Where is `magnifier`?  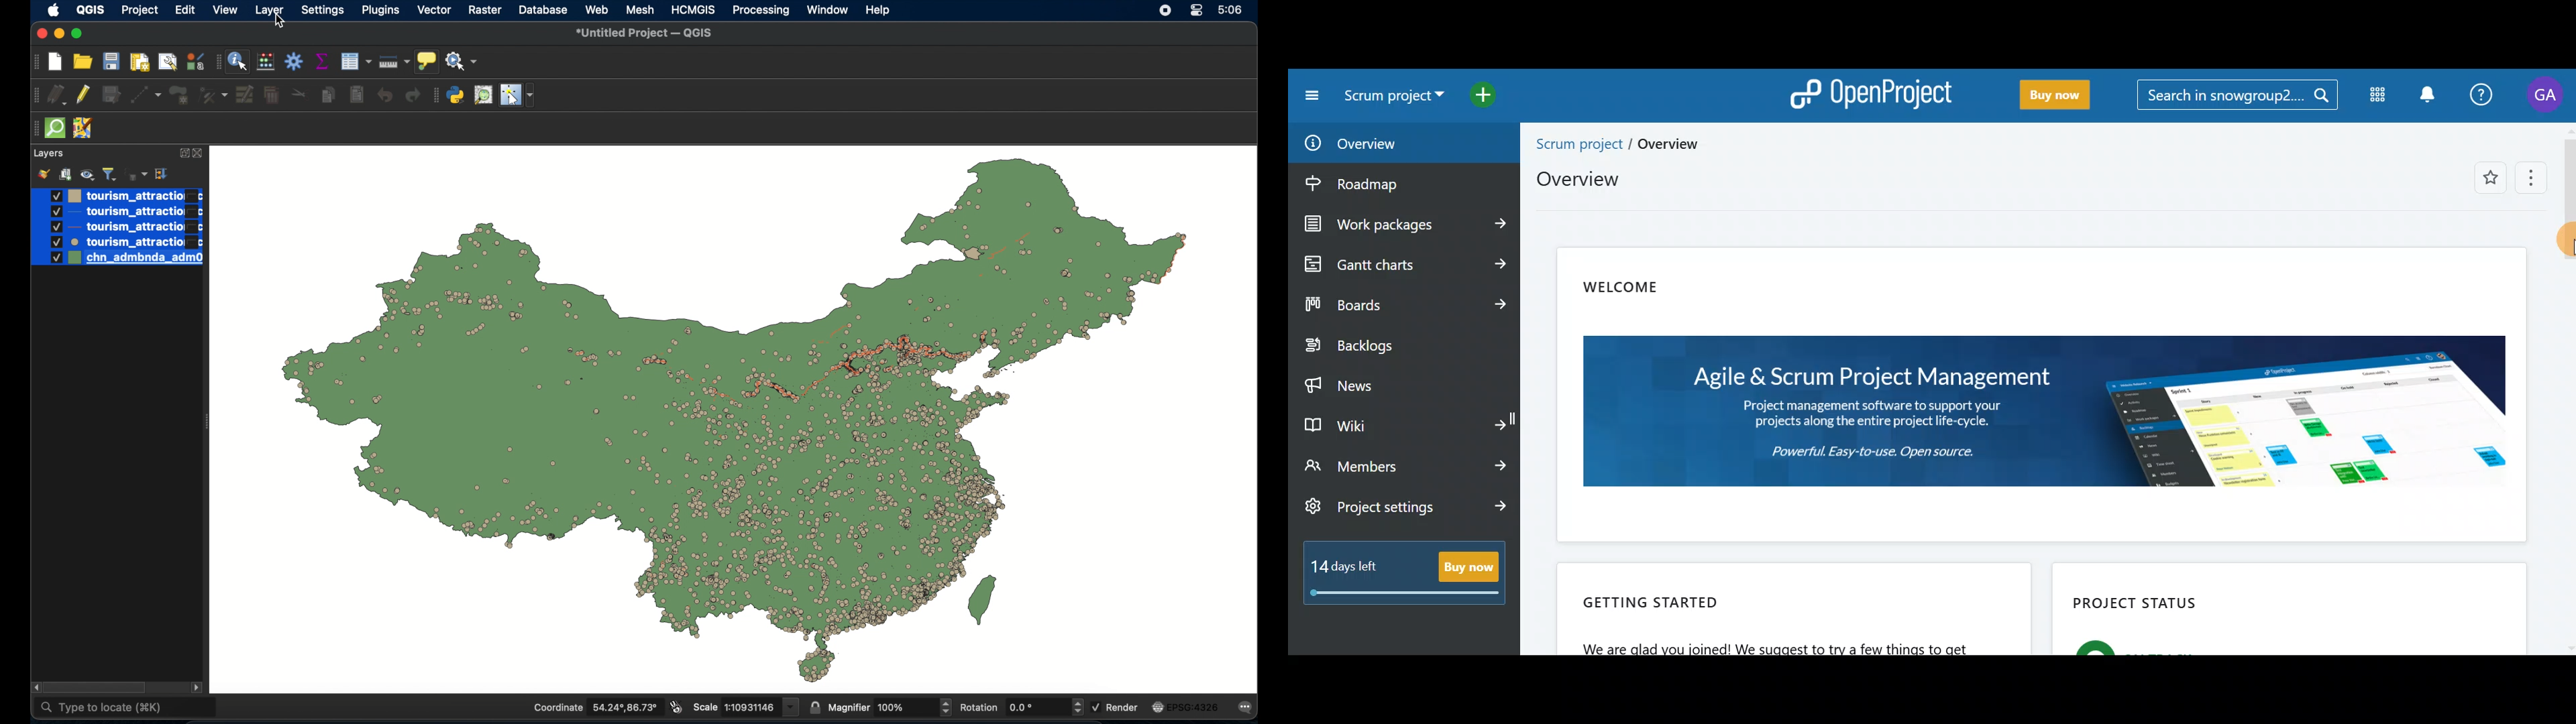
magnifier is located at coordinates (889, 706).